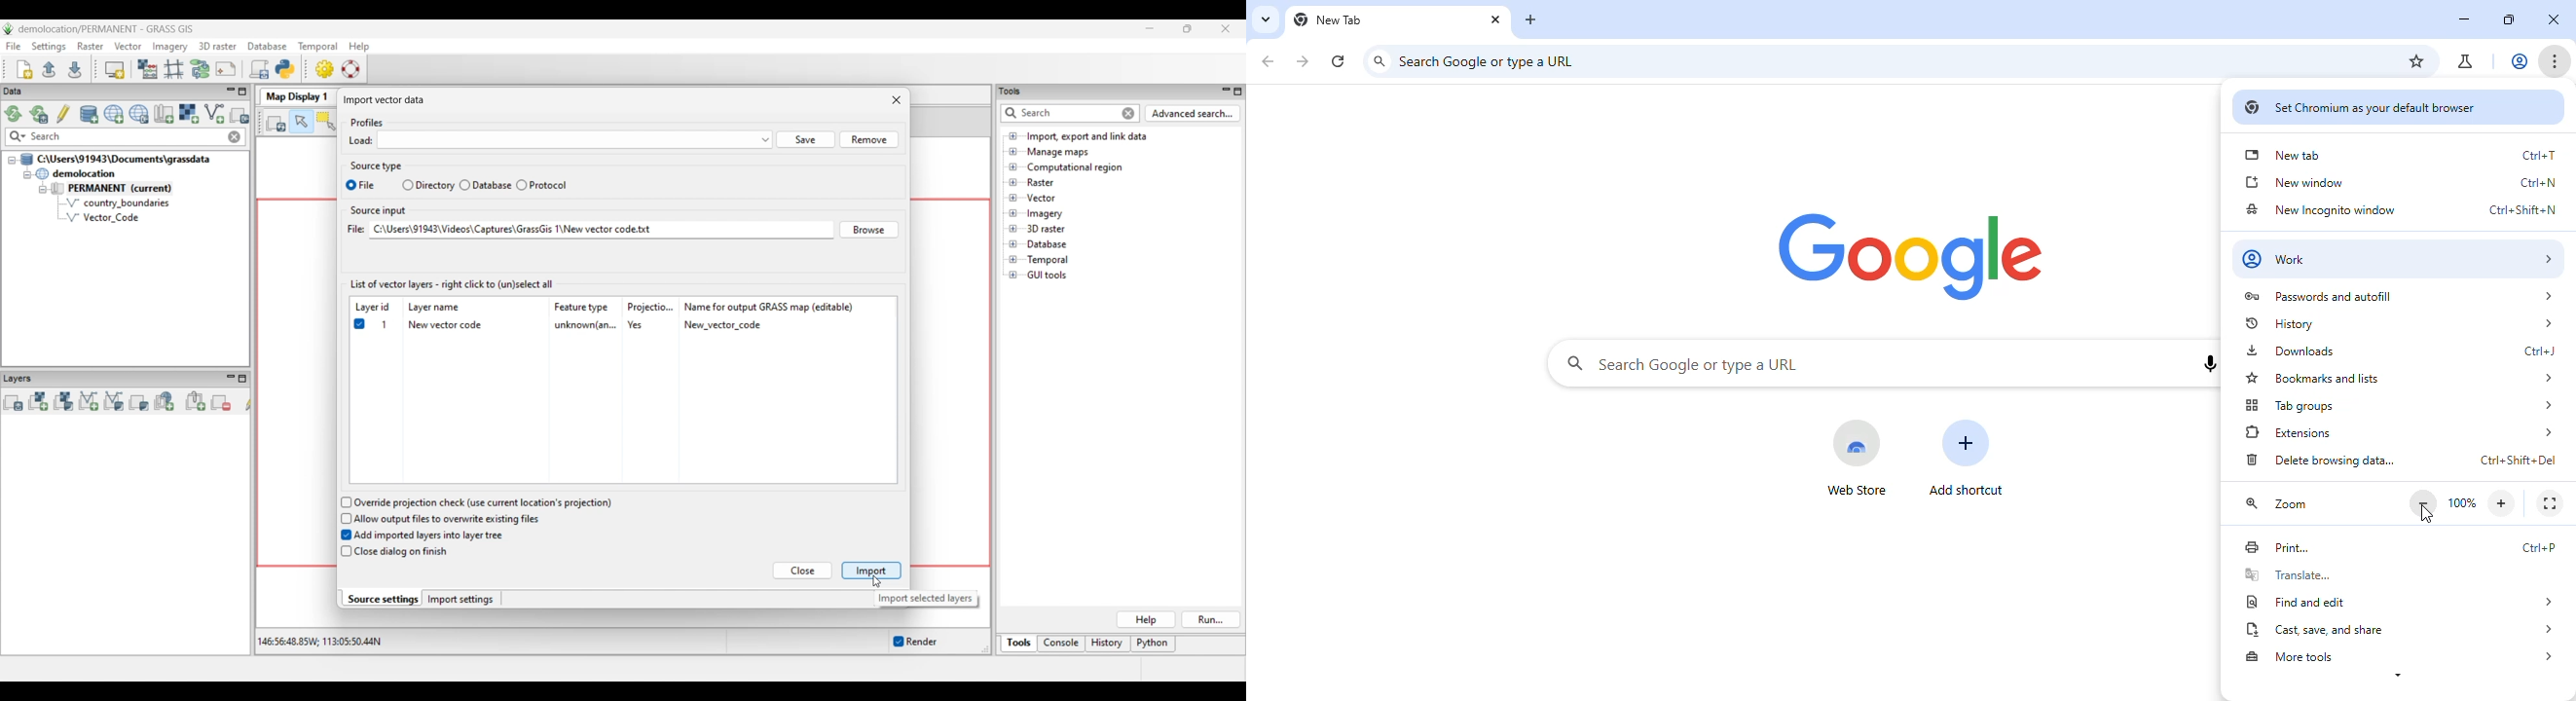  What do you see at coordinates (63, 401) in the screenshot?
I see `Add various raster map layers` at bounding box center [63, 401].